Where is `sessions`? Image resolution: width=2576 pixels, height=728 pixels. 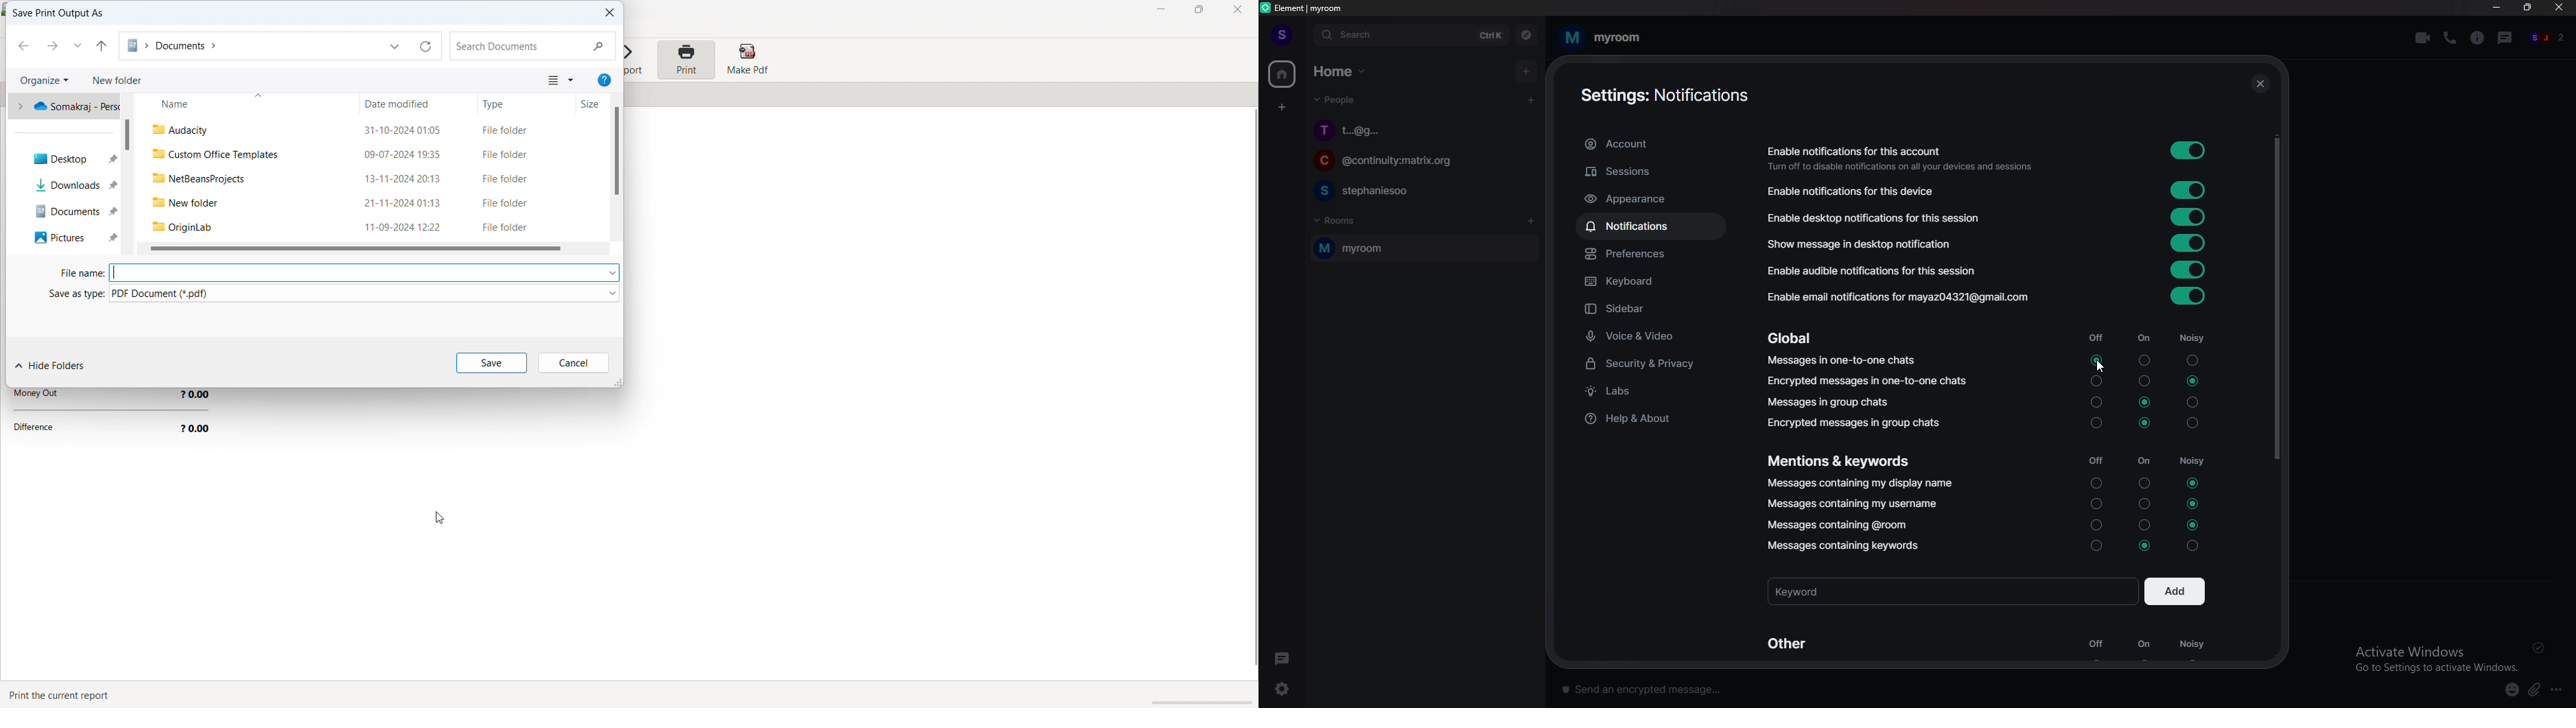 sessions is located at coordinates (1652, 172).